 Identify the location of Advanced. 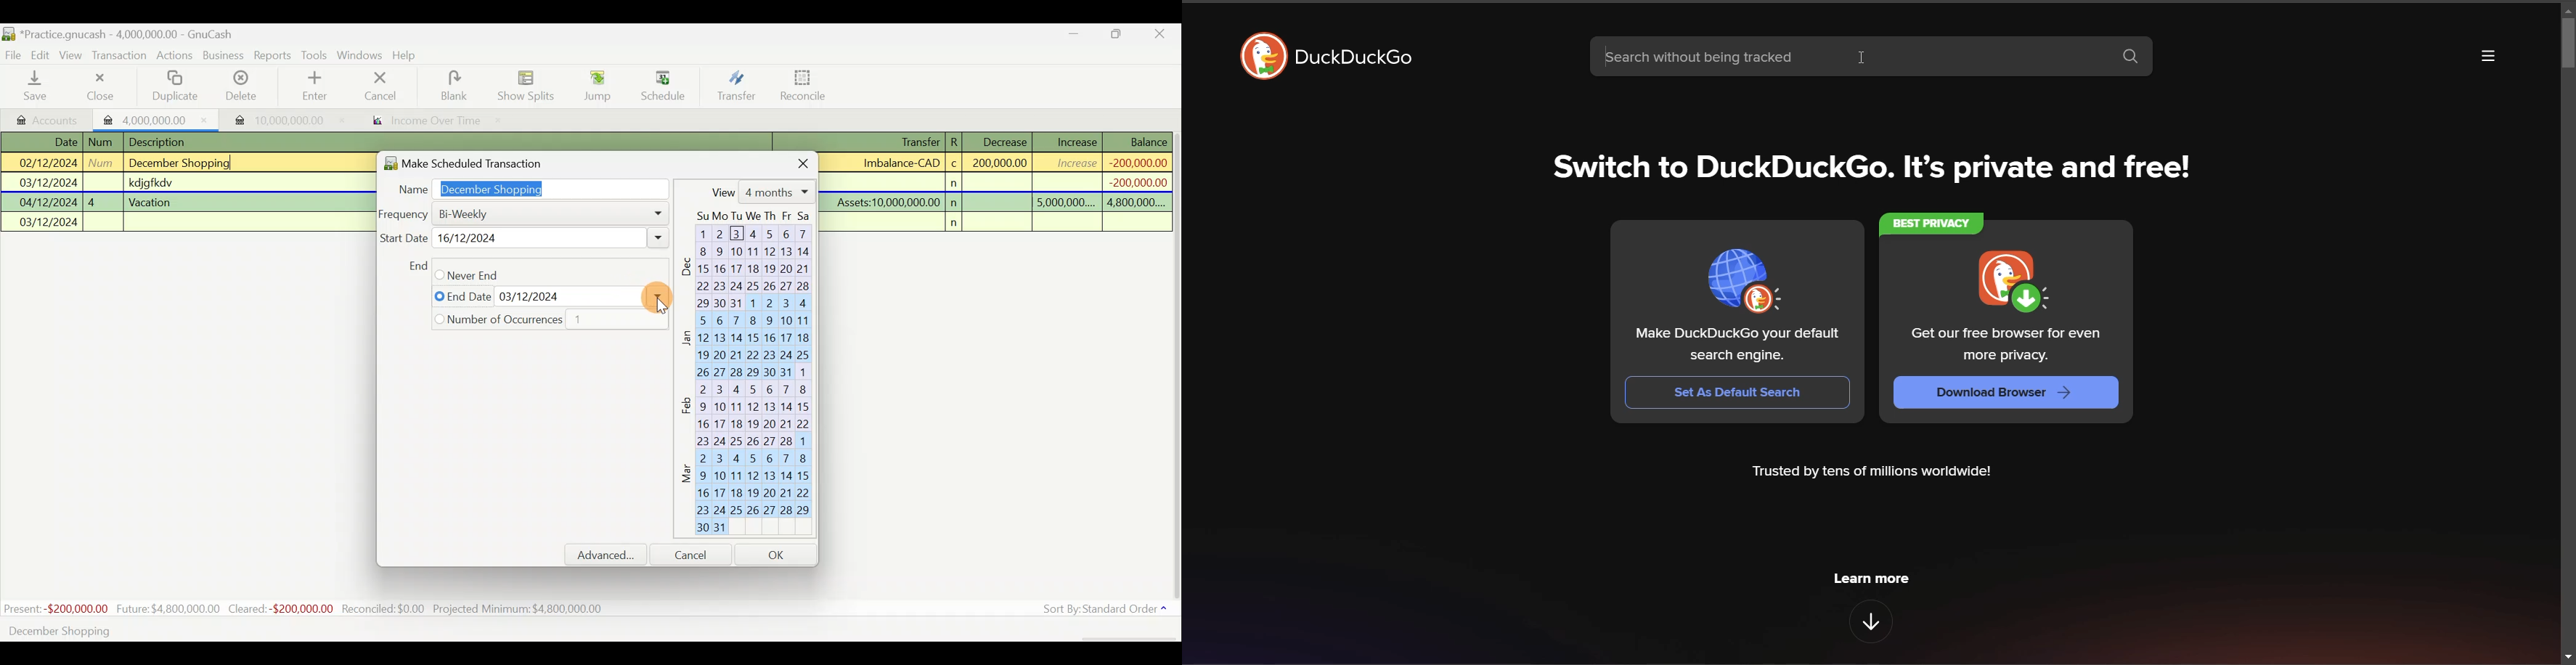
(611, 555).